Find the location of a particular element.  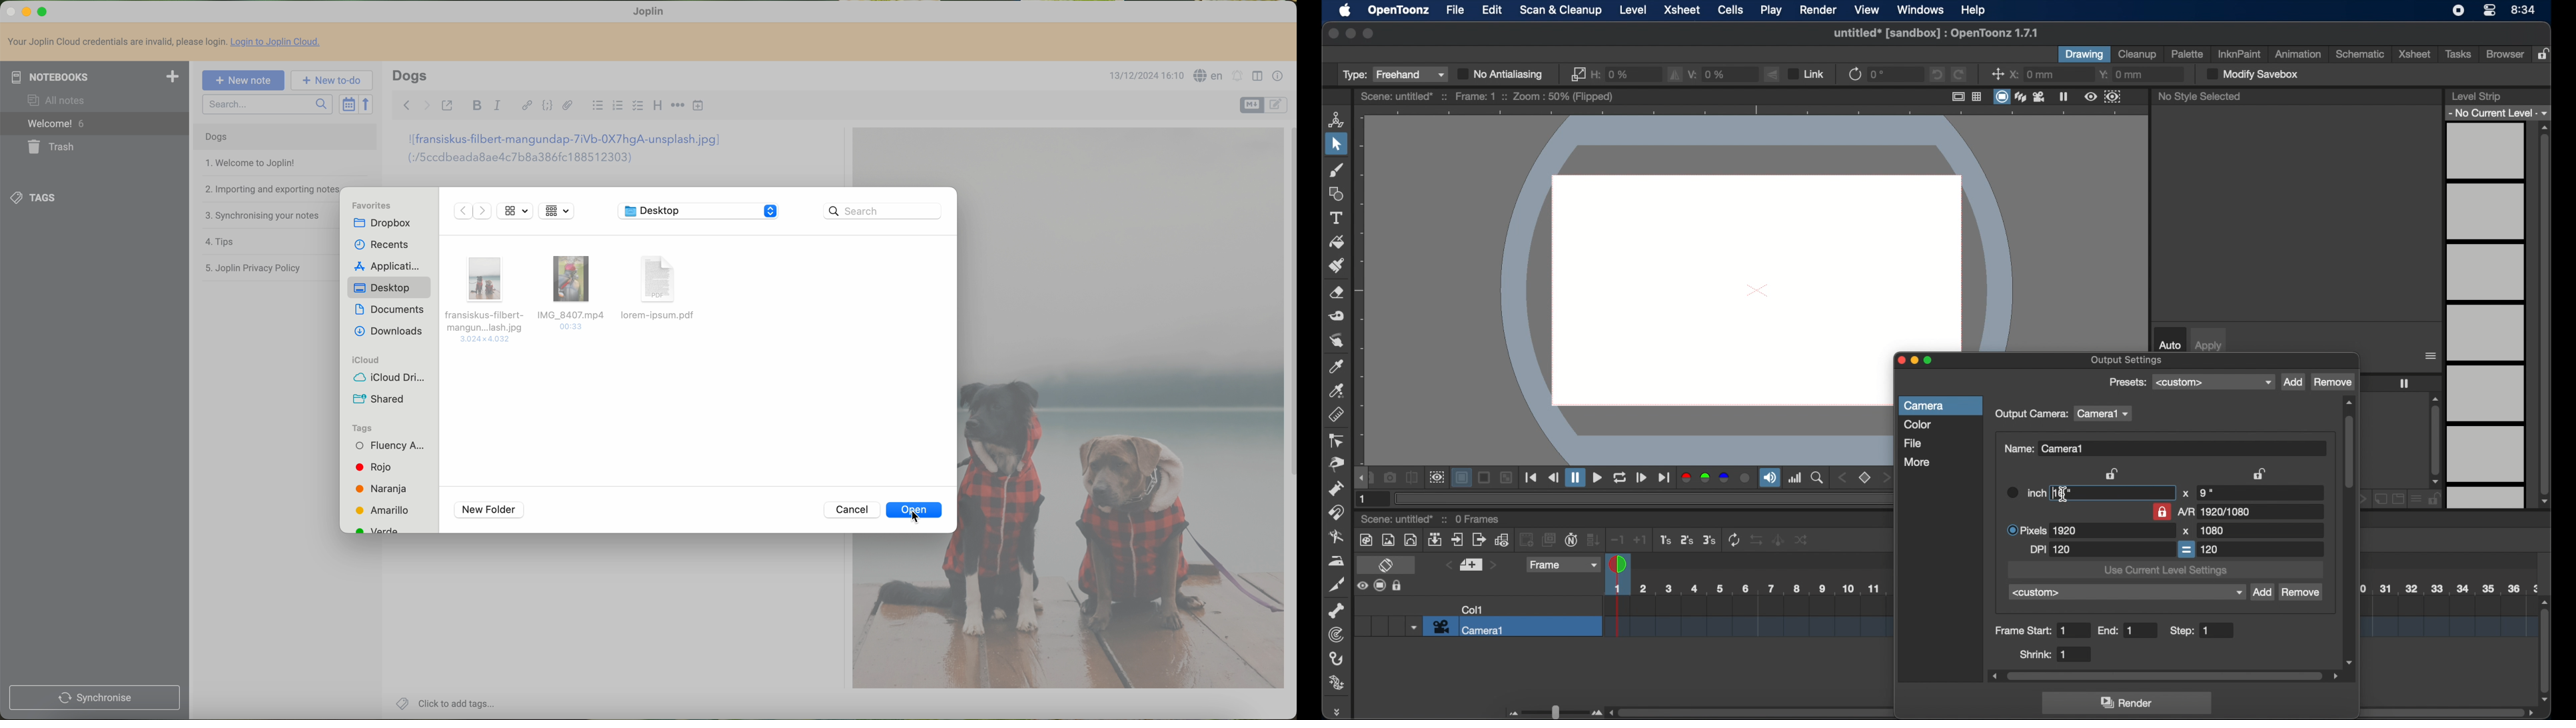

favorites is located at coordinates (377, 206).